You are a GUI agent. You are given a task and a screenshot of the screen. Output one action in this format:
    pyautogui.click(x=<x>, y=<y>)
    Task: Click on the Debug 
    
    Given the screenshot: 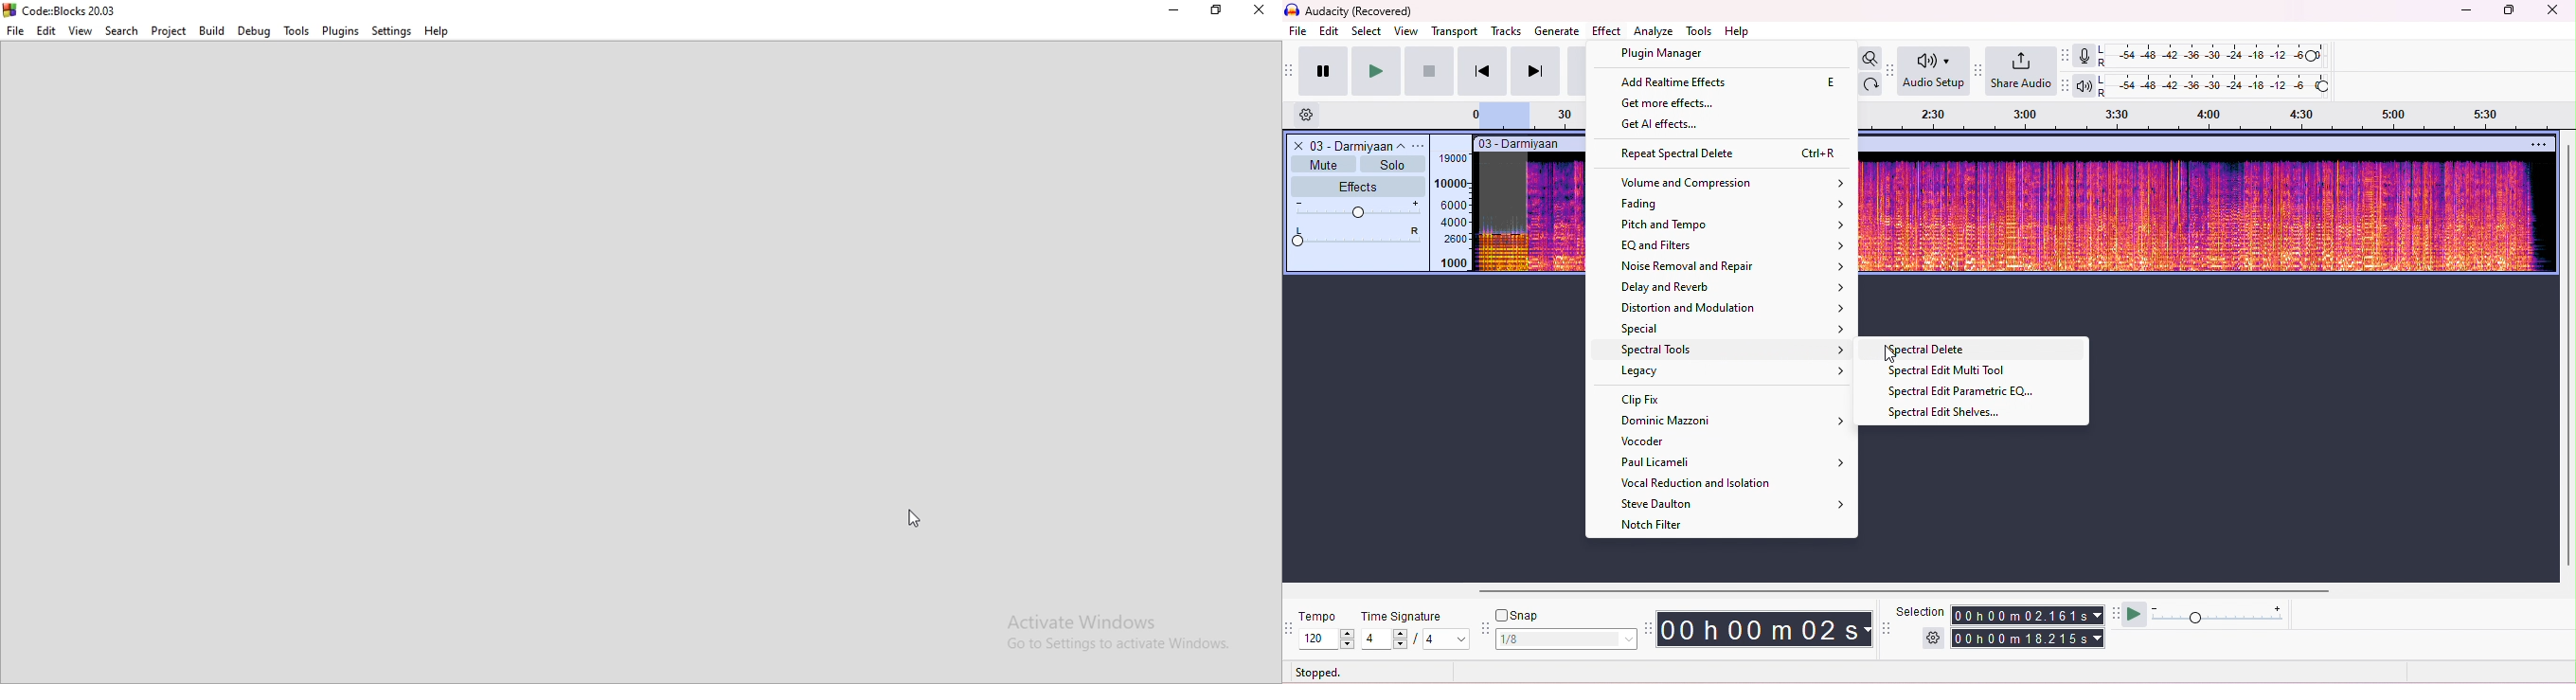 What is the action you would take?
    pyautogui.click(x=255, y=31)
    